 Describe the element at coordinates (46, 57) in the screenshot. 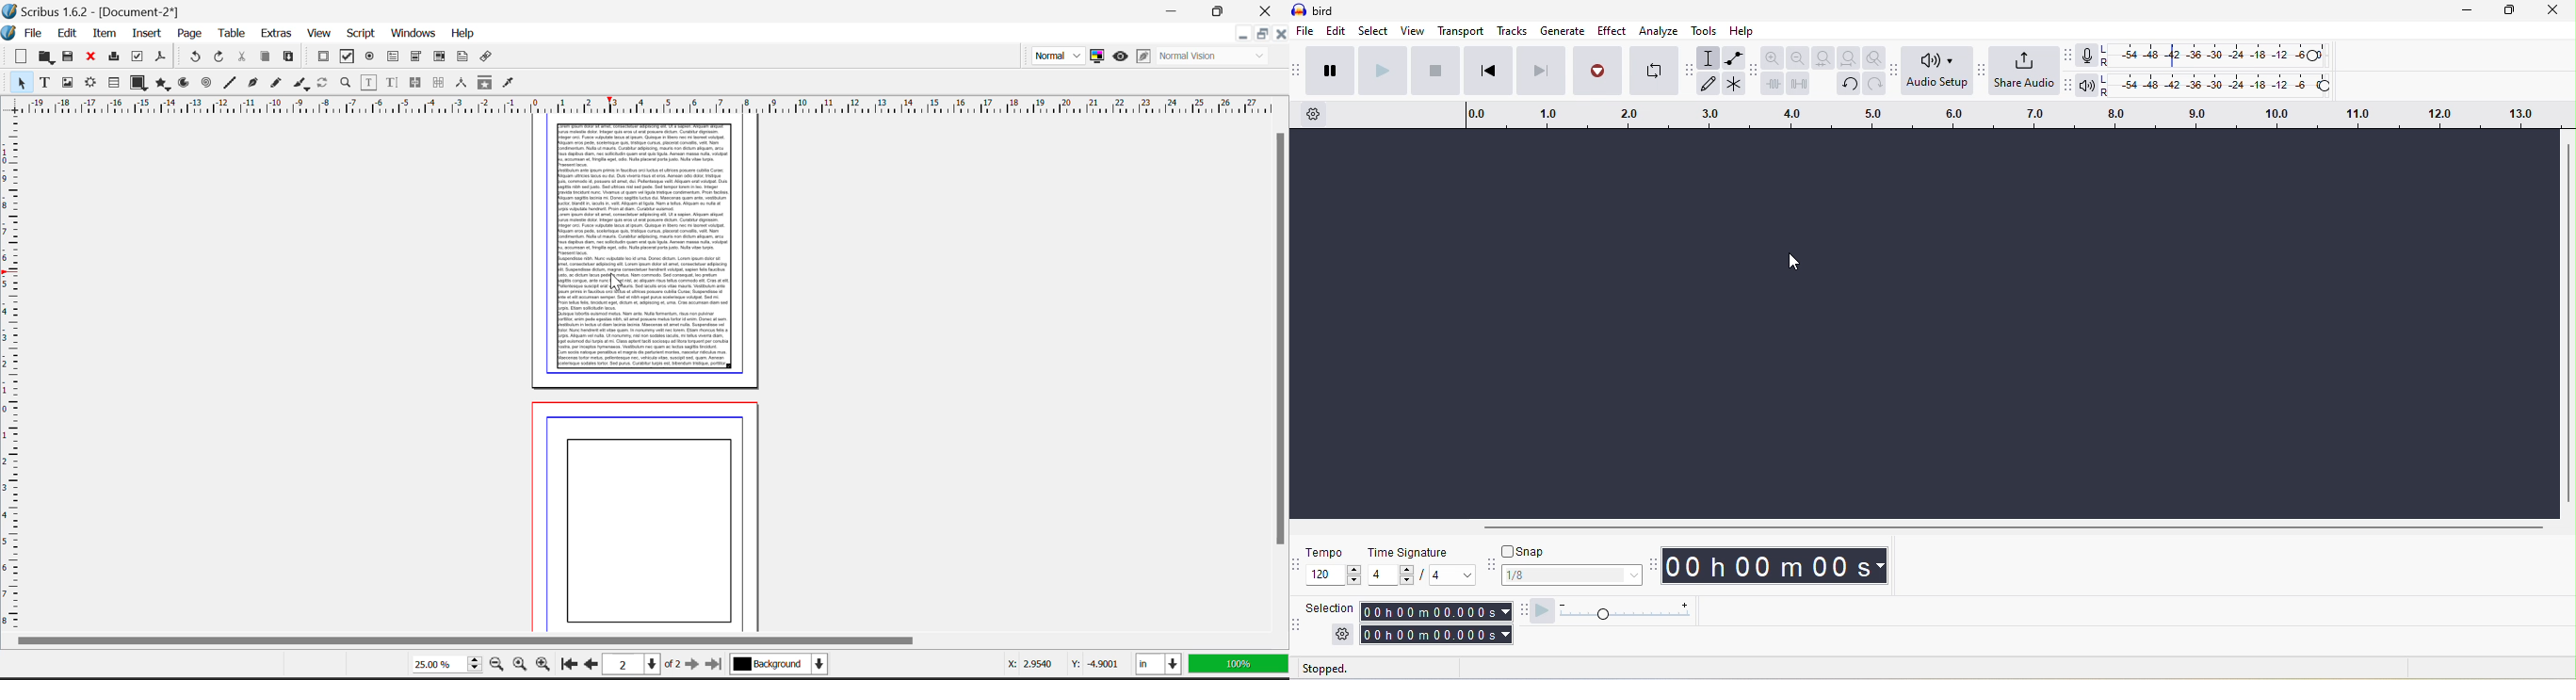

I see `Open` at that location.